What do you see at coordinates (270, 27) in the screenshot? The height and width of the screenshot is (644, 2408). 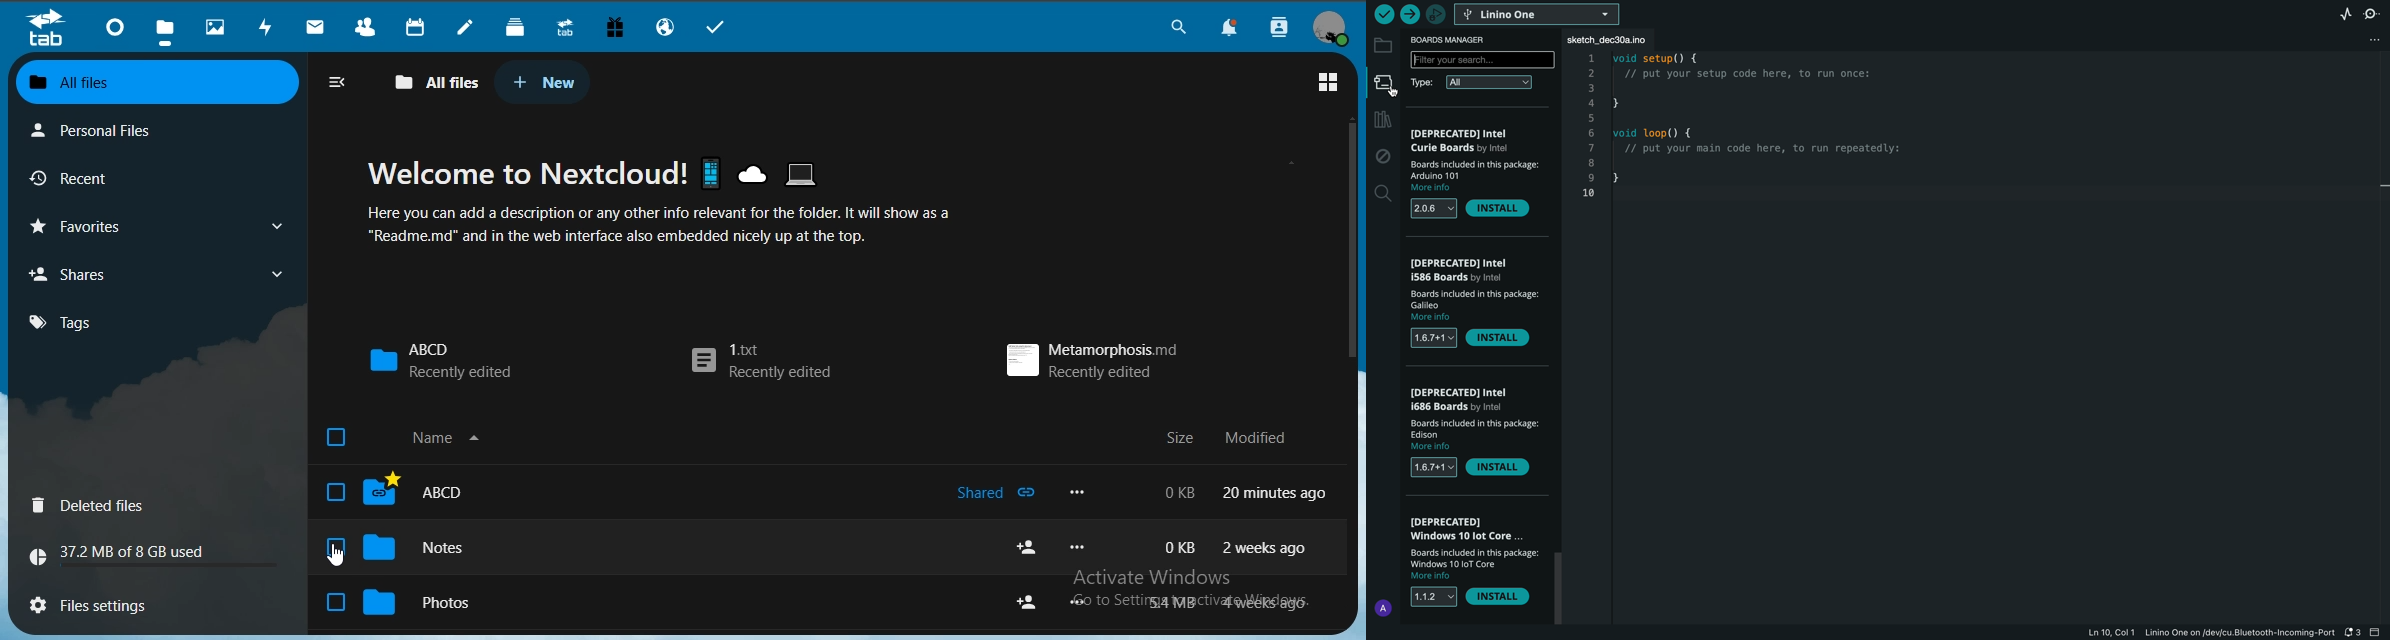 I see `activity` at bounding box center [270, 27].